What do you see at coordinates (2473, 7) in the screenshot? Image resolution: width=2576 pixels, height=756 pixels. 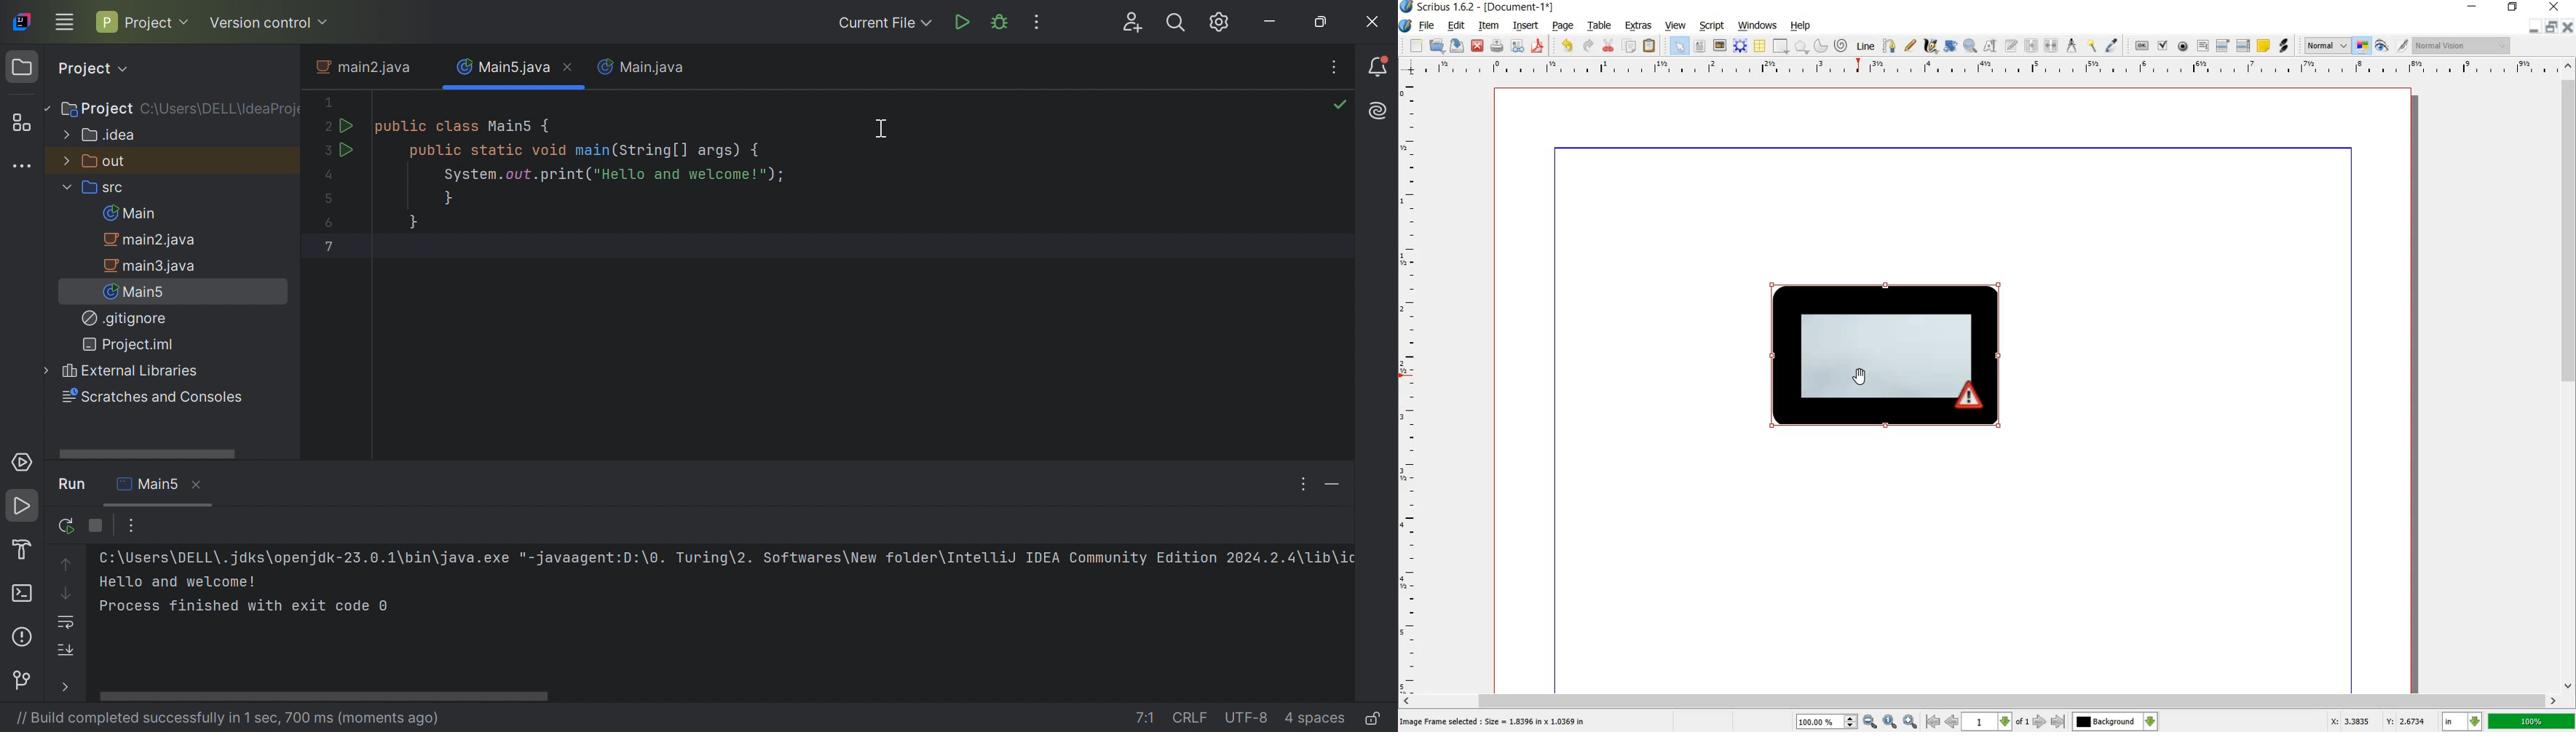 I see `minimize` at bounding box center [2473, 7].